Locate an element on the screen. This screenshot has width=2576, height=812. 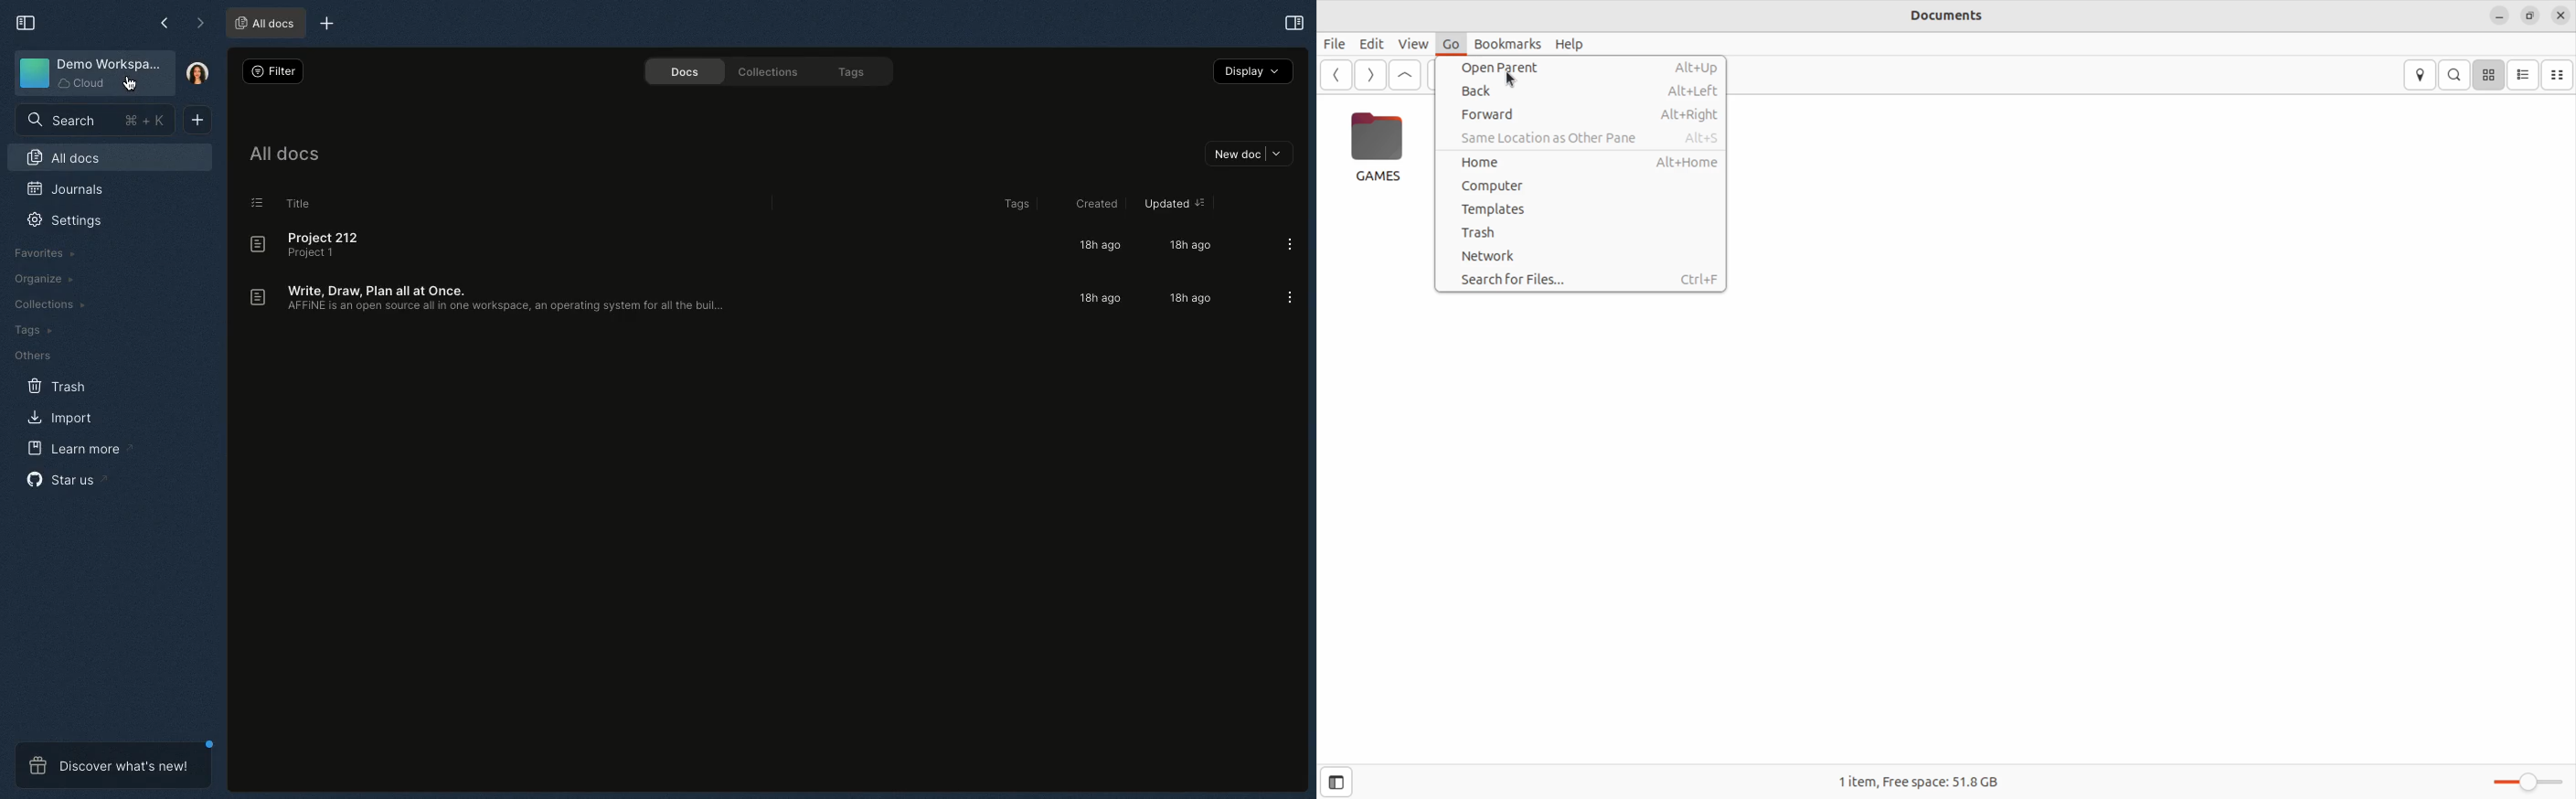
go back is located at coordinates (1337, 75).